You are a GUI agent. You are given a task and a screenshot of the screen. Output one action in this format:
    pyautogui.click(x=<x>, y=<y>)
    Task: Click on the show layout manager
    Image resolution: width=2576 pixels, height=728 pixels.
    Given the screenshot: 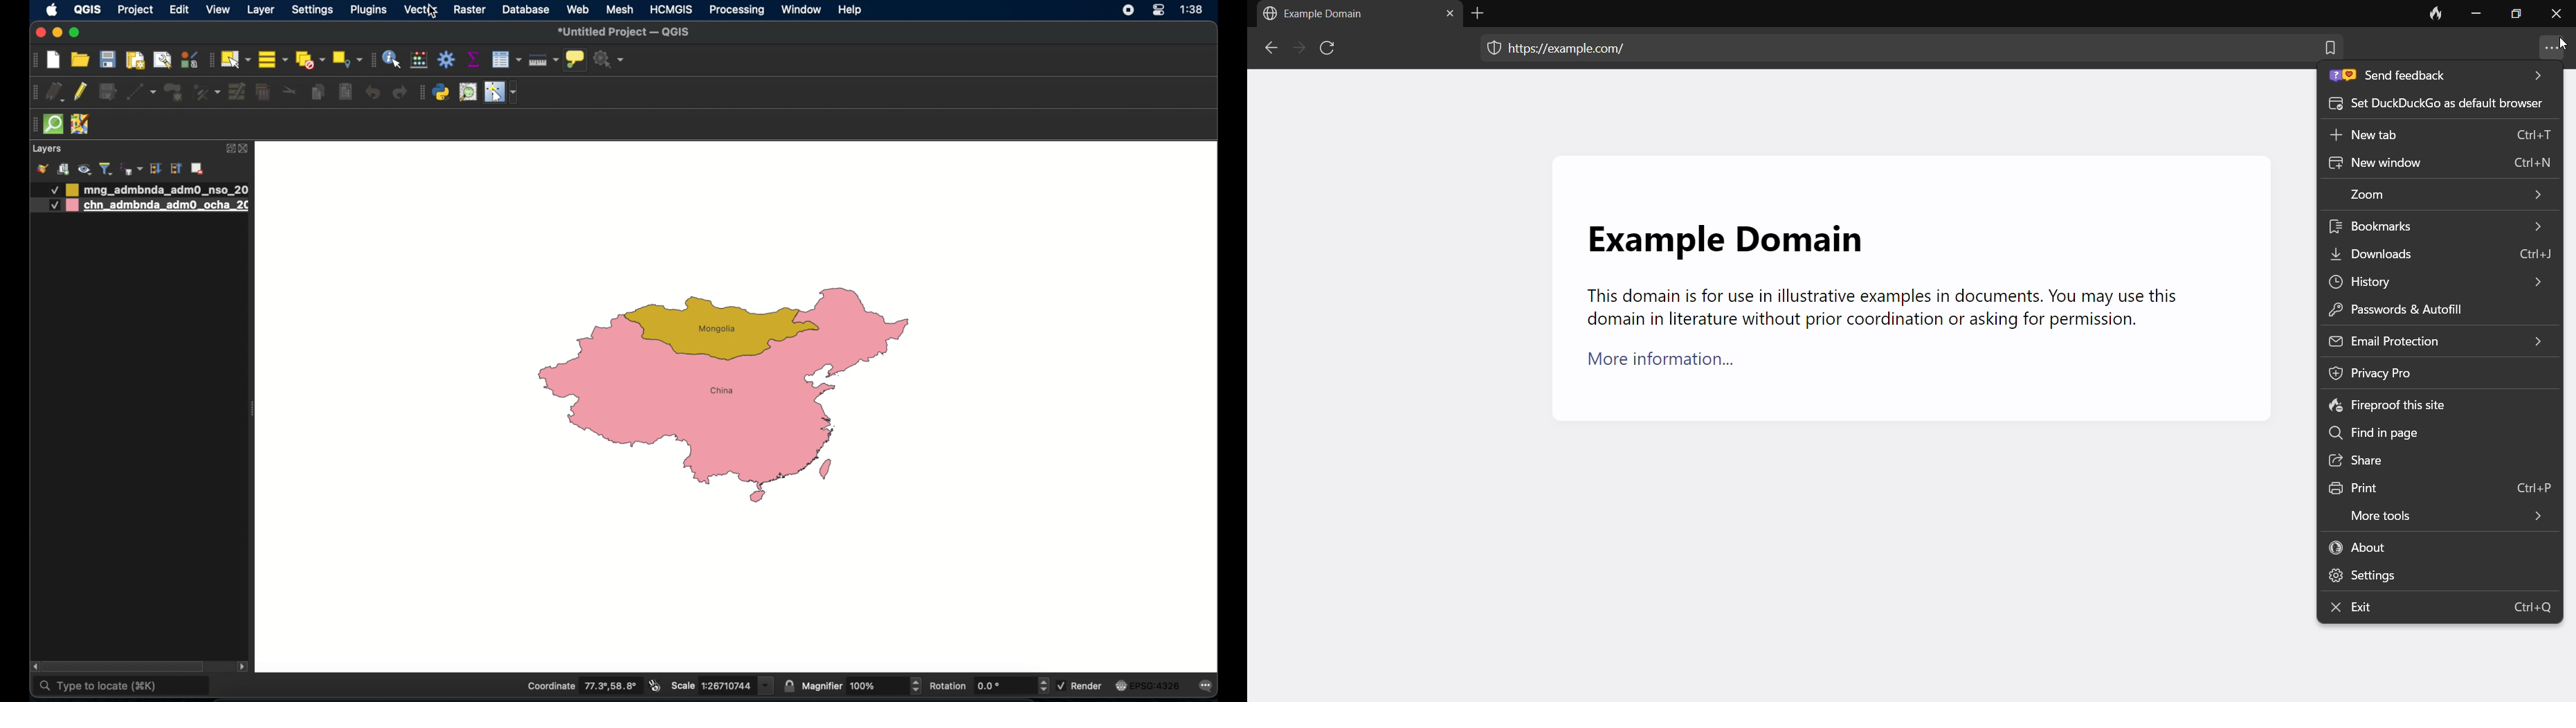 What is the action you would take?
    pyautogui.click(x=162, y=61)
    